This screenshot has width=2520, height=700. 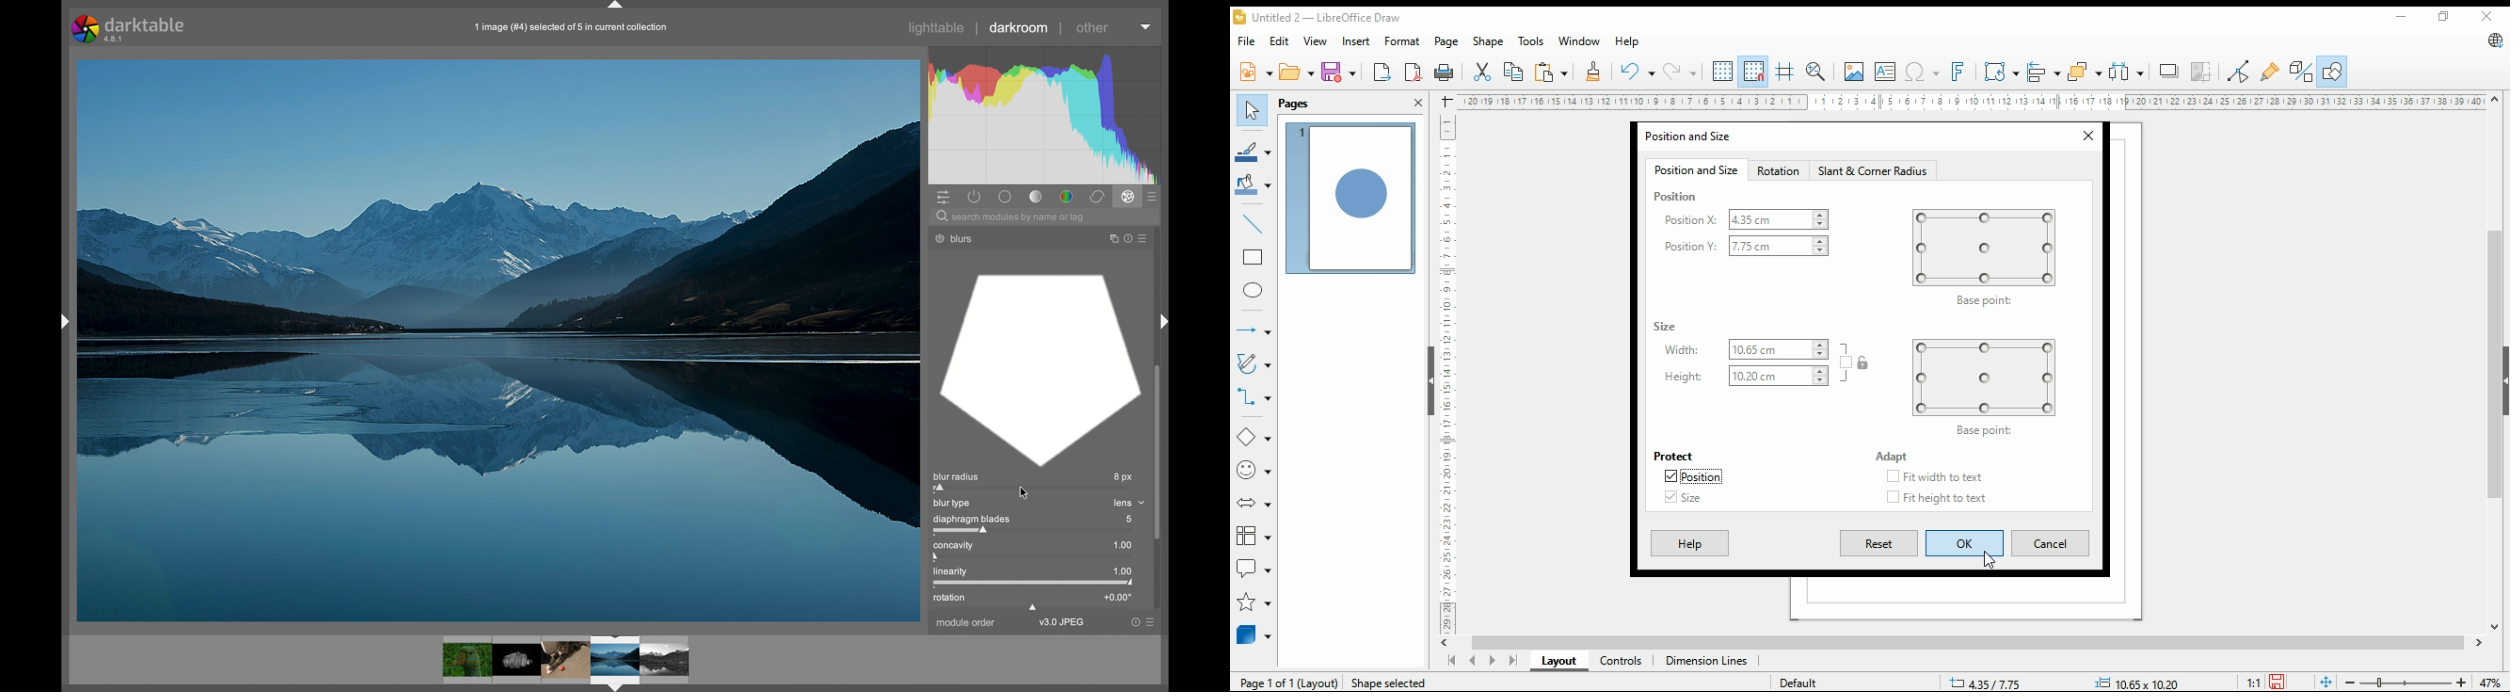 What do you see at coordinates (1254, 505) in the screenshot?
I see `block arrow` at bounding box center [1254, 505].